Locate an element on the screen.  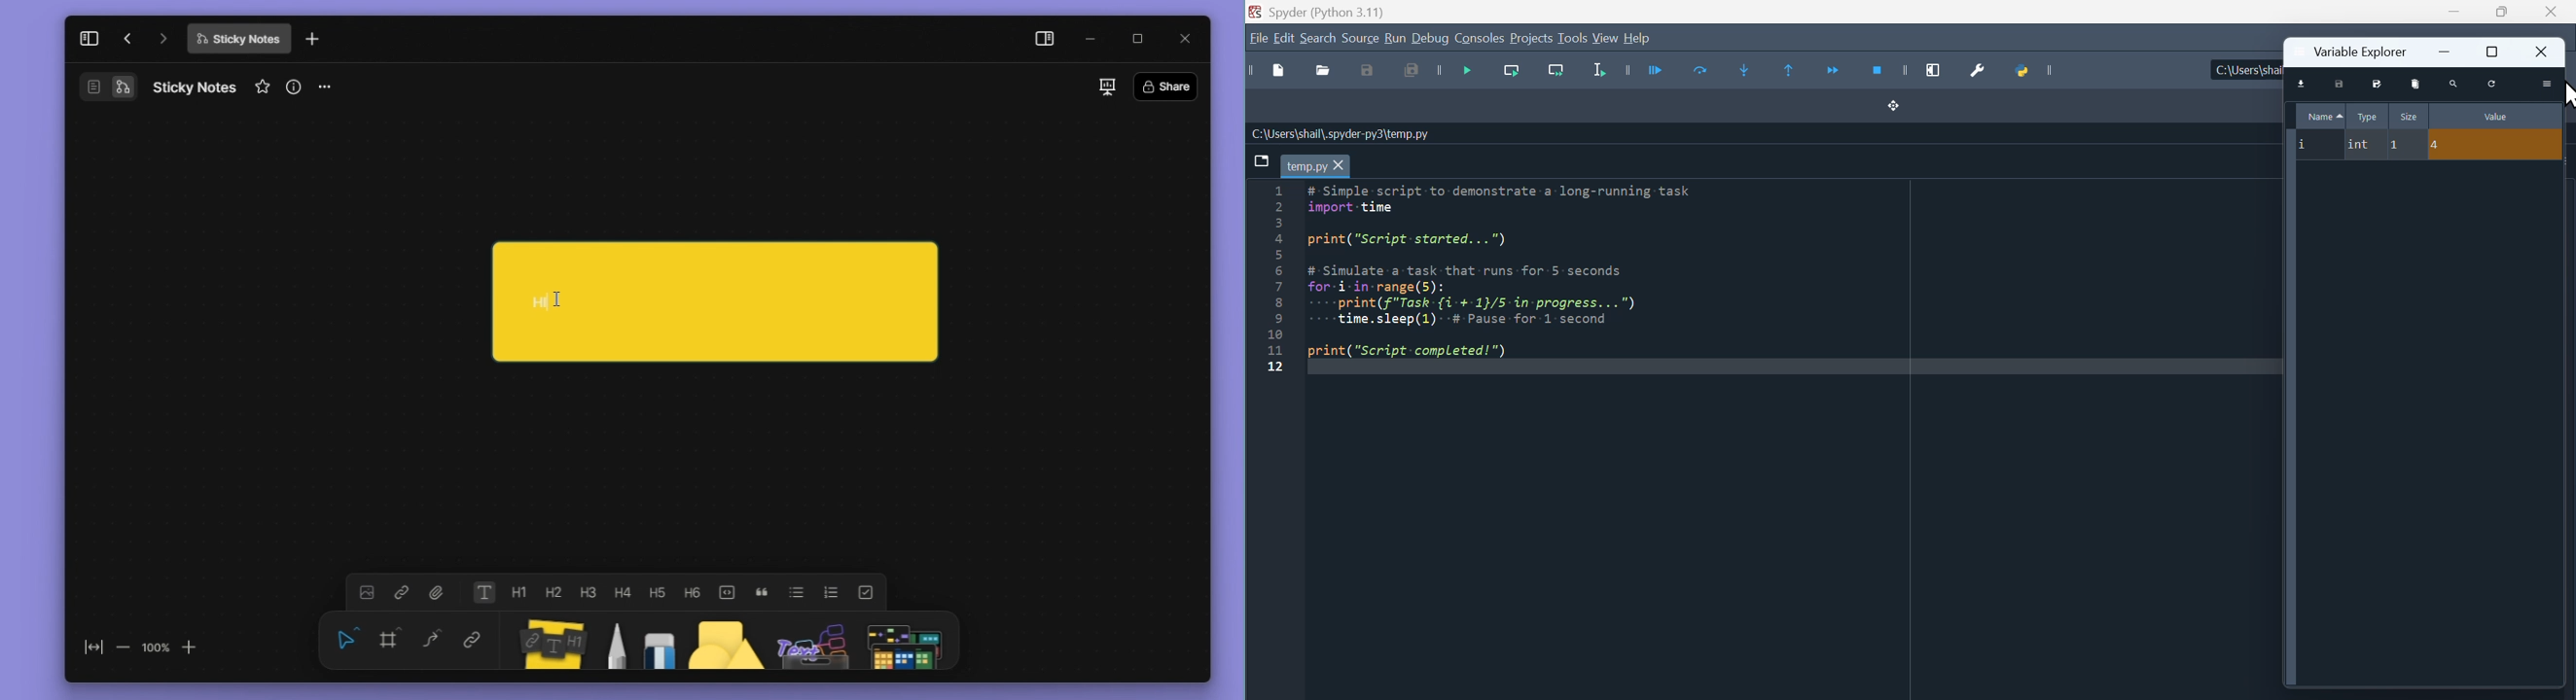
minimize is located at coordinates (1090, 40).